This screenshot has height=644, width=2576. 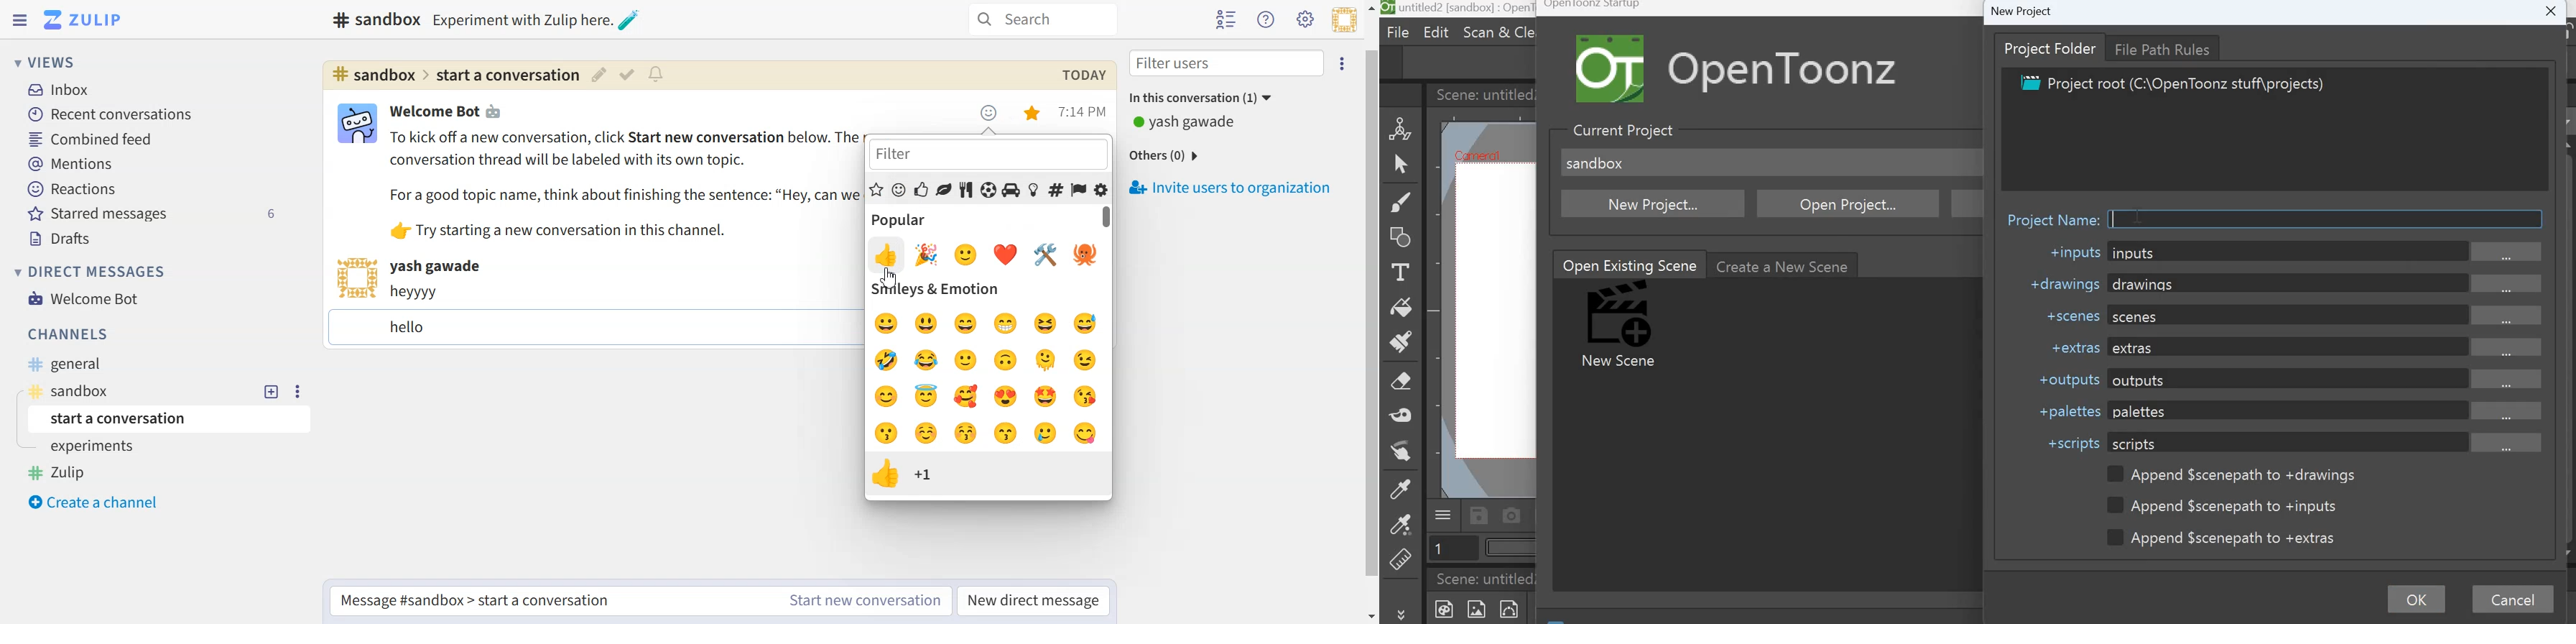 What do you see at coordinates (1006, 326) in the screenshot?
I see `grinning face with smile` at bounding box center [1006, 326].